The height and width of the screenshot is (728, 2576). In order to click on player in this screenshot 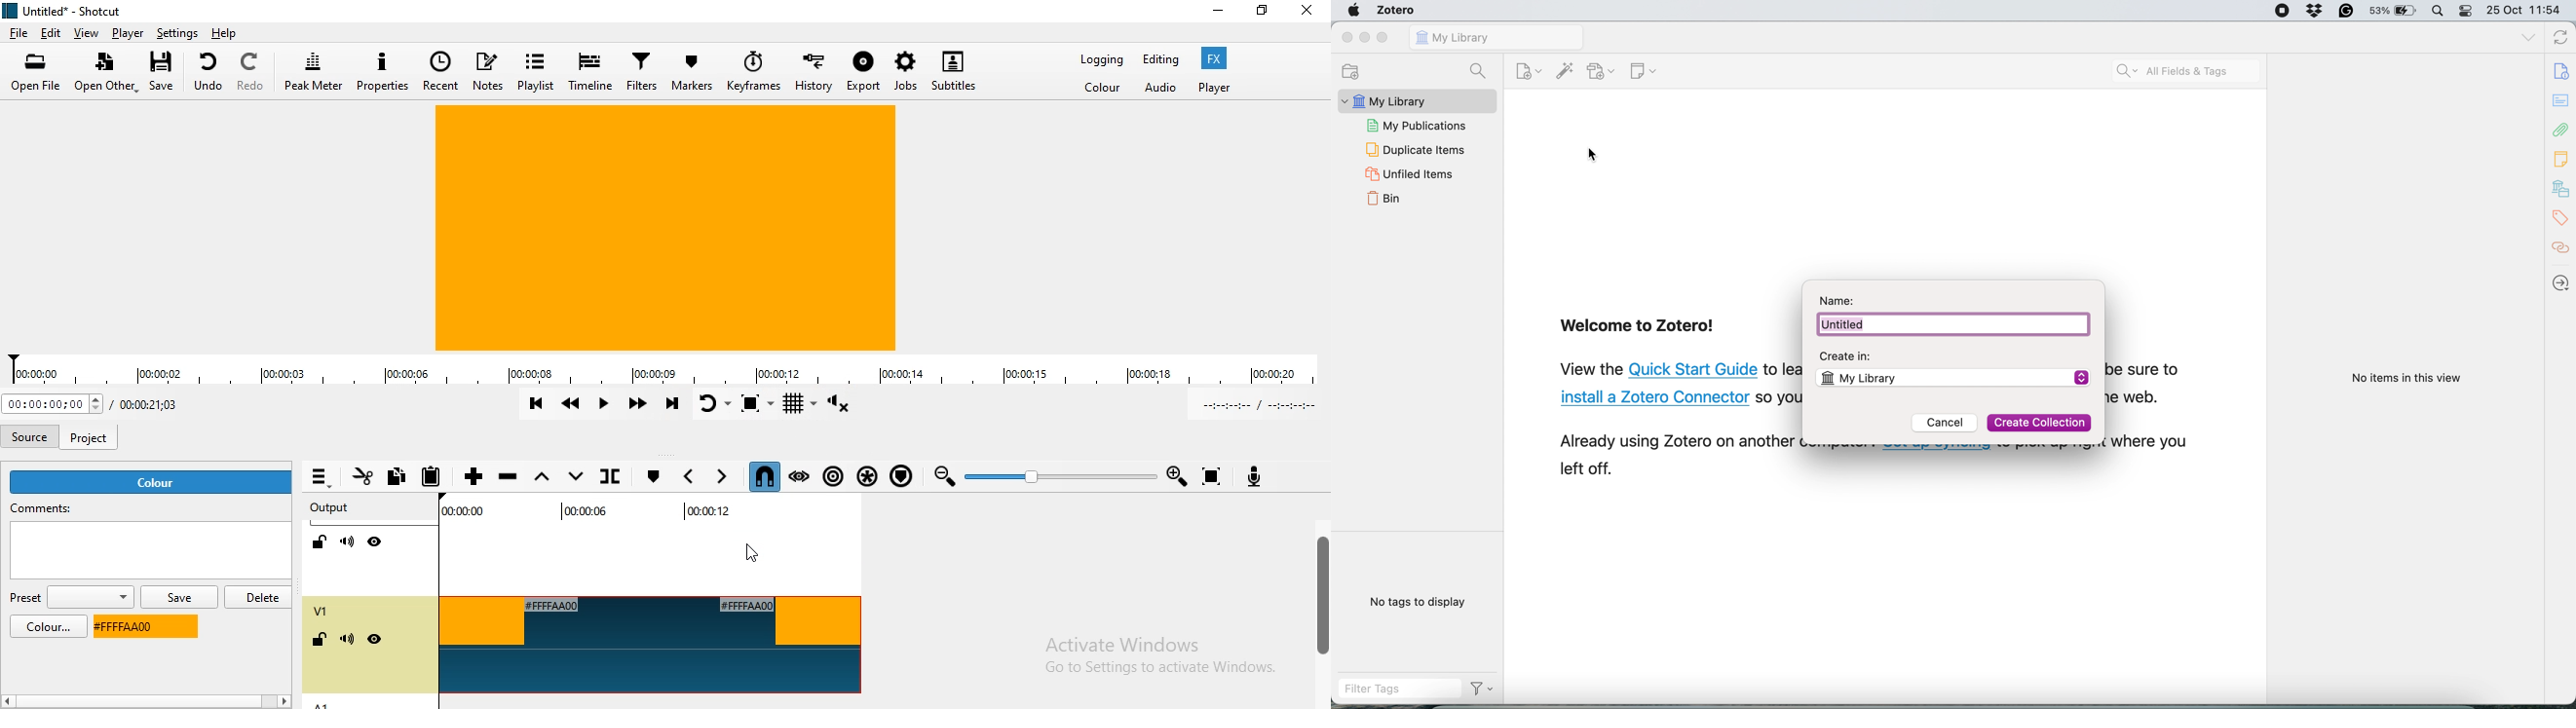, I will do `click(1214, 88)`.